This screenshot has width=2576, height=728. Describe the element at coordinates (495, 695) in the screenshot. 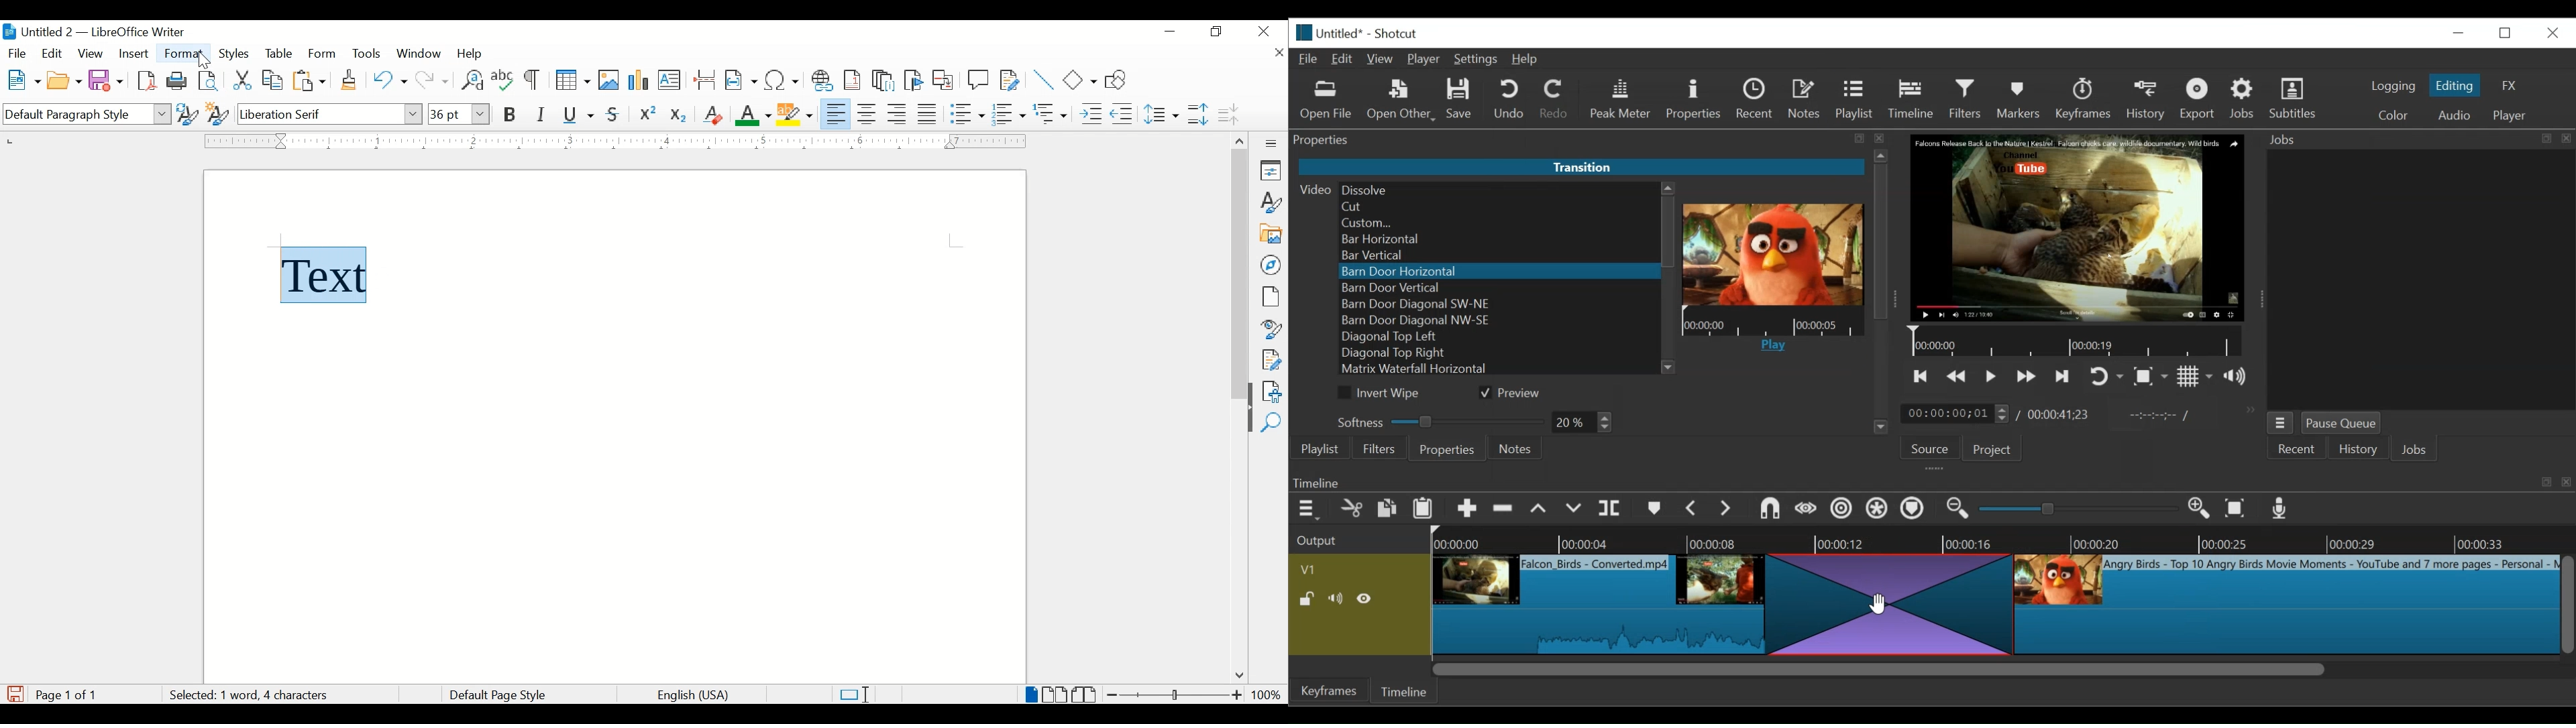

I see `default page style` at that location.